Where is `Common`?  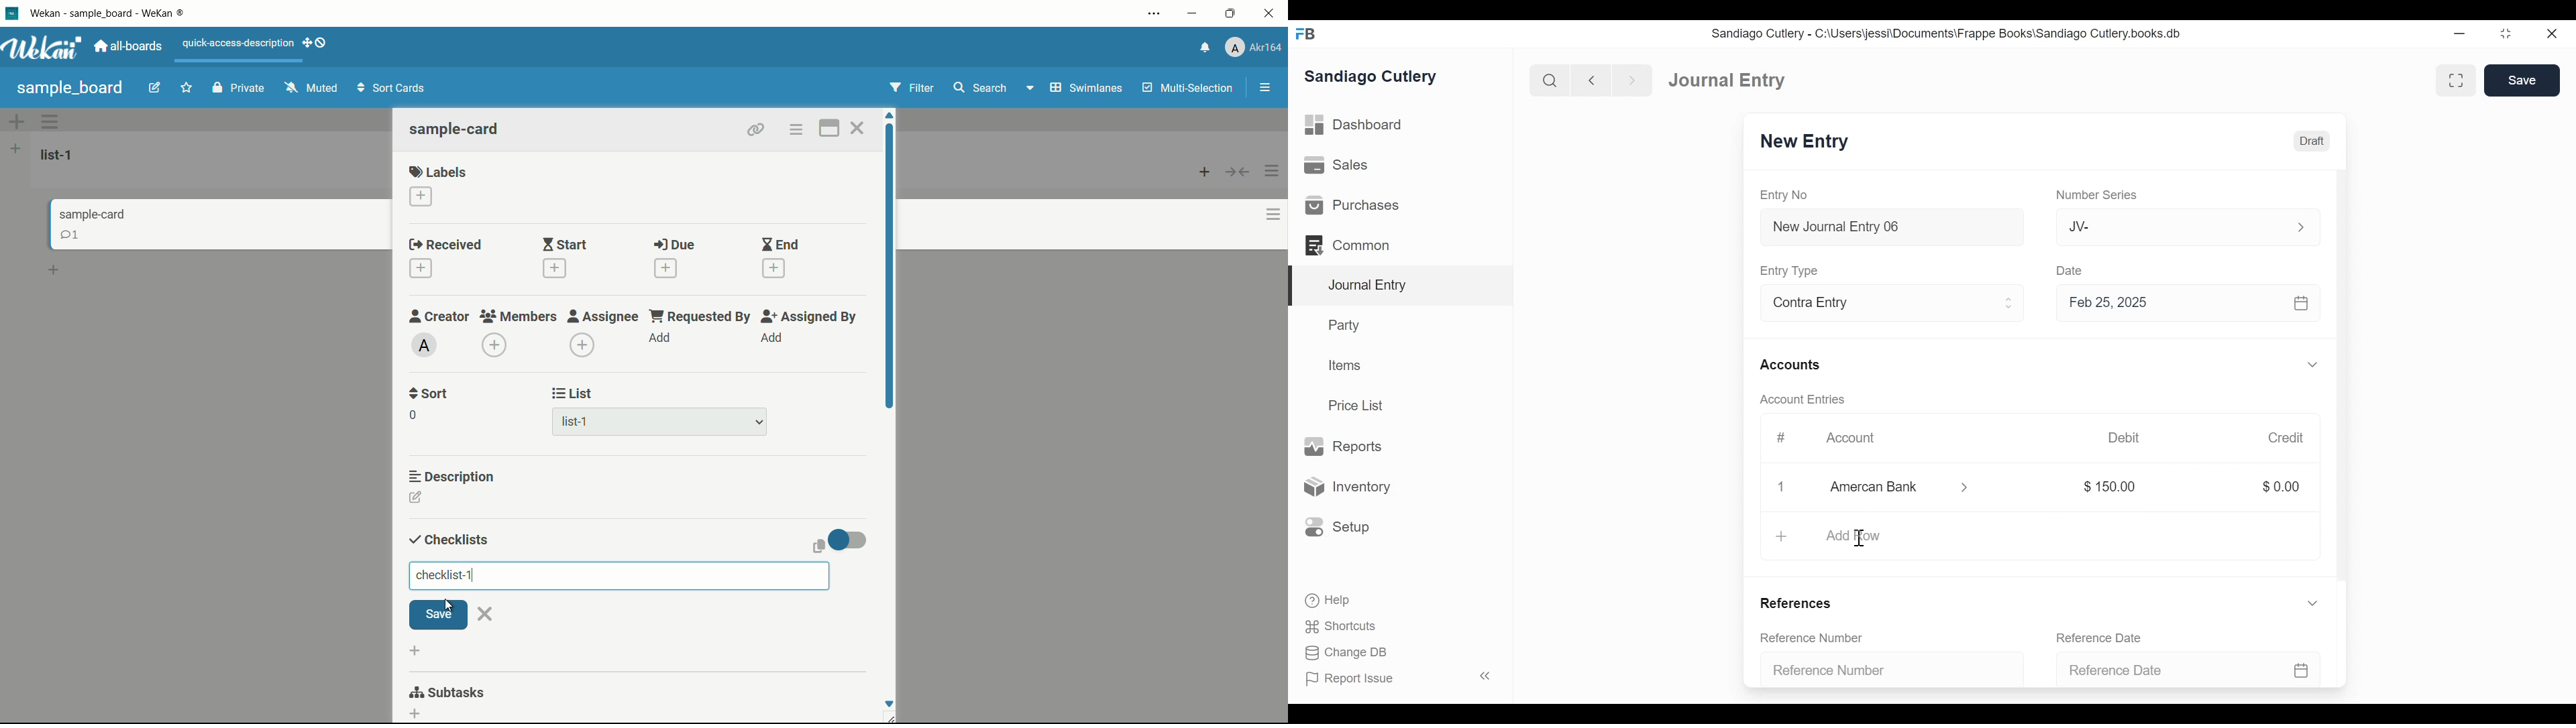 Common is located at coordinates (1354, 245).